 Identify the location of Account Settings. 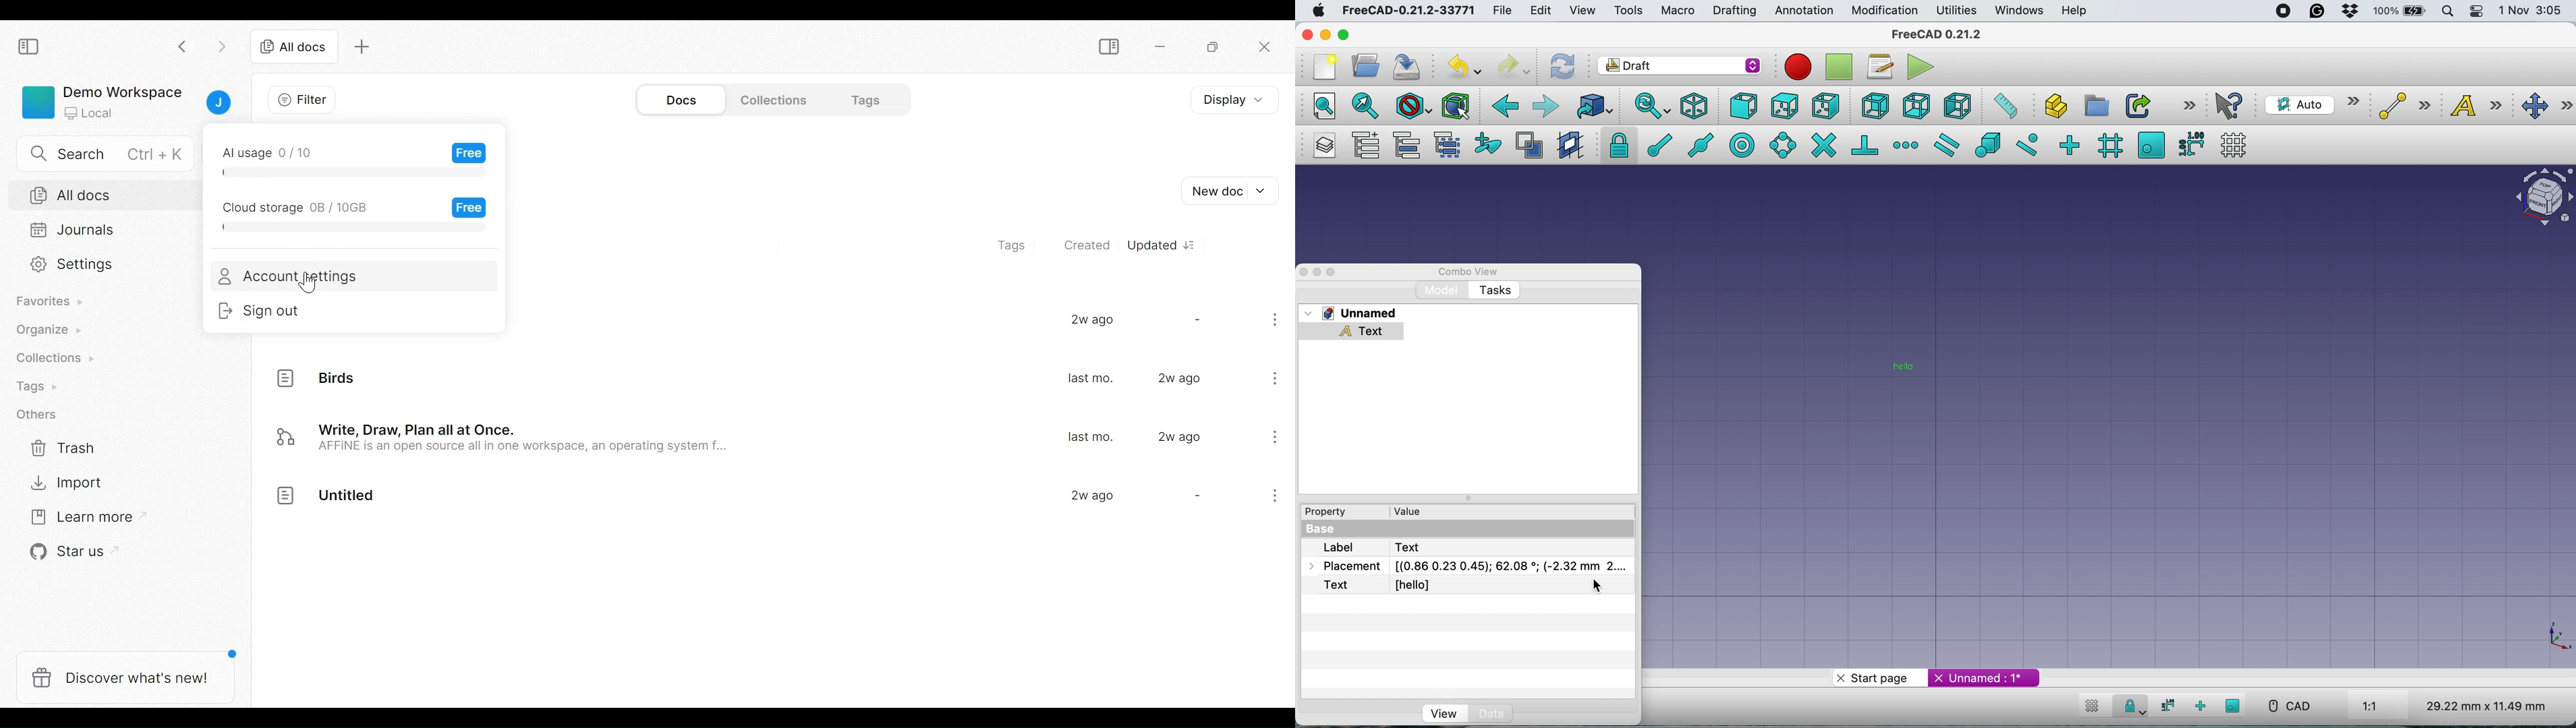
(293, 277).